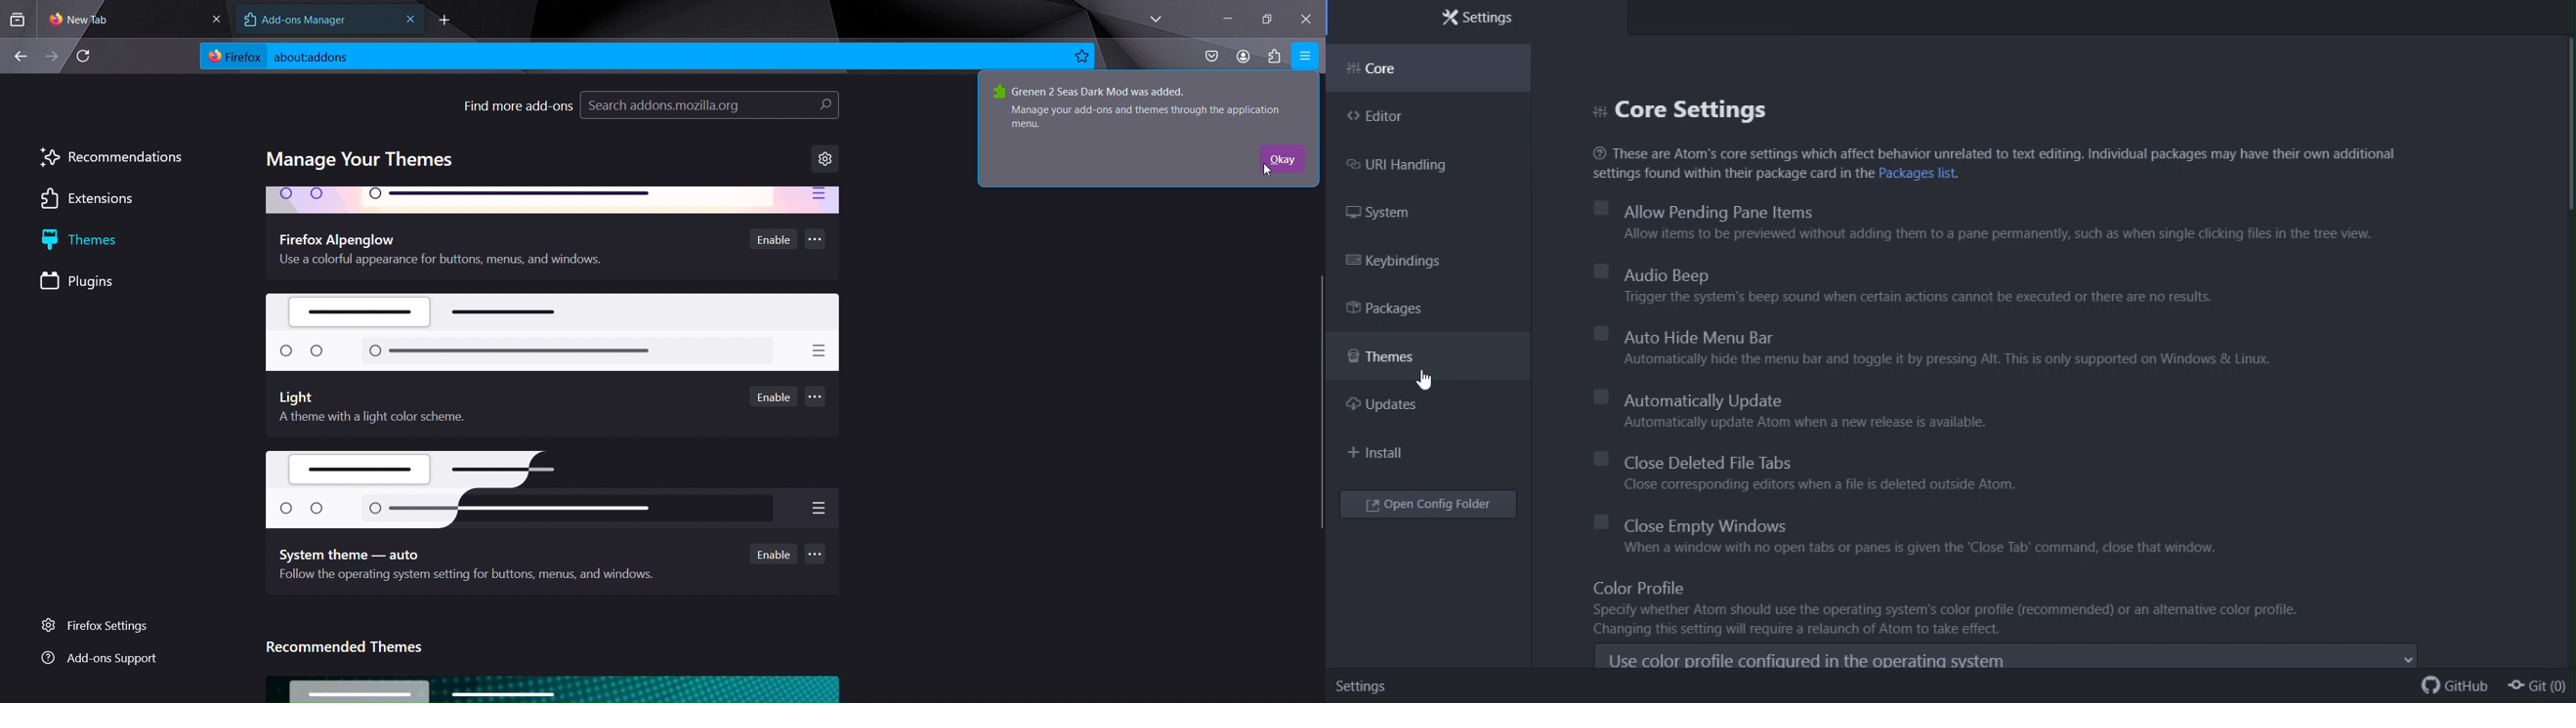  Describe the element at coordinates (1407, 308) in the screenshot. I see `packages` at that location.